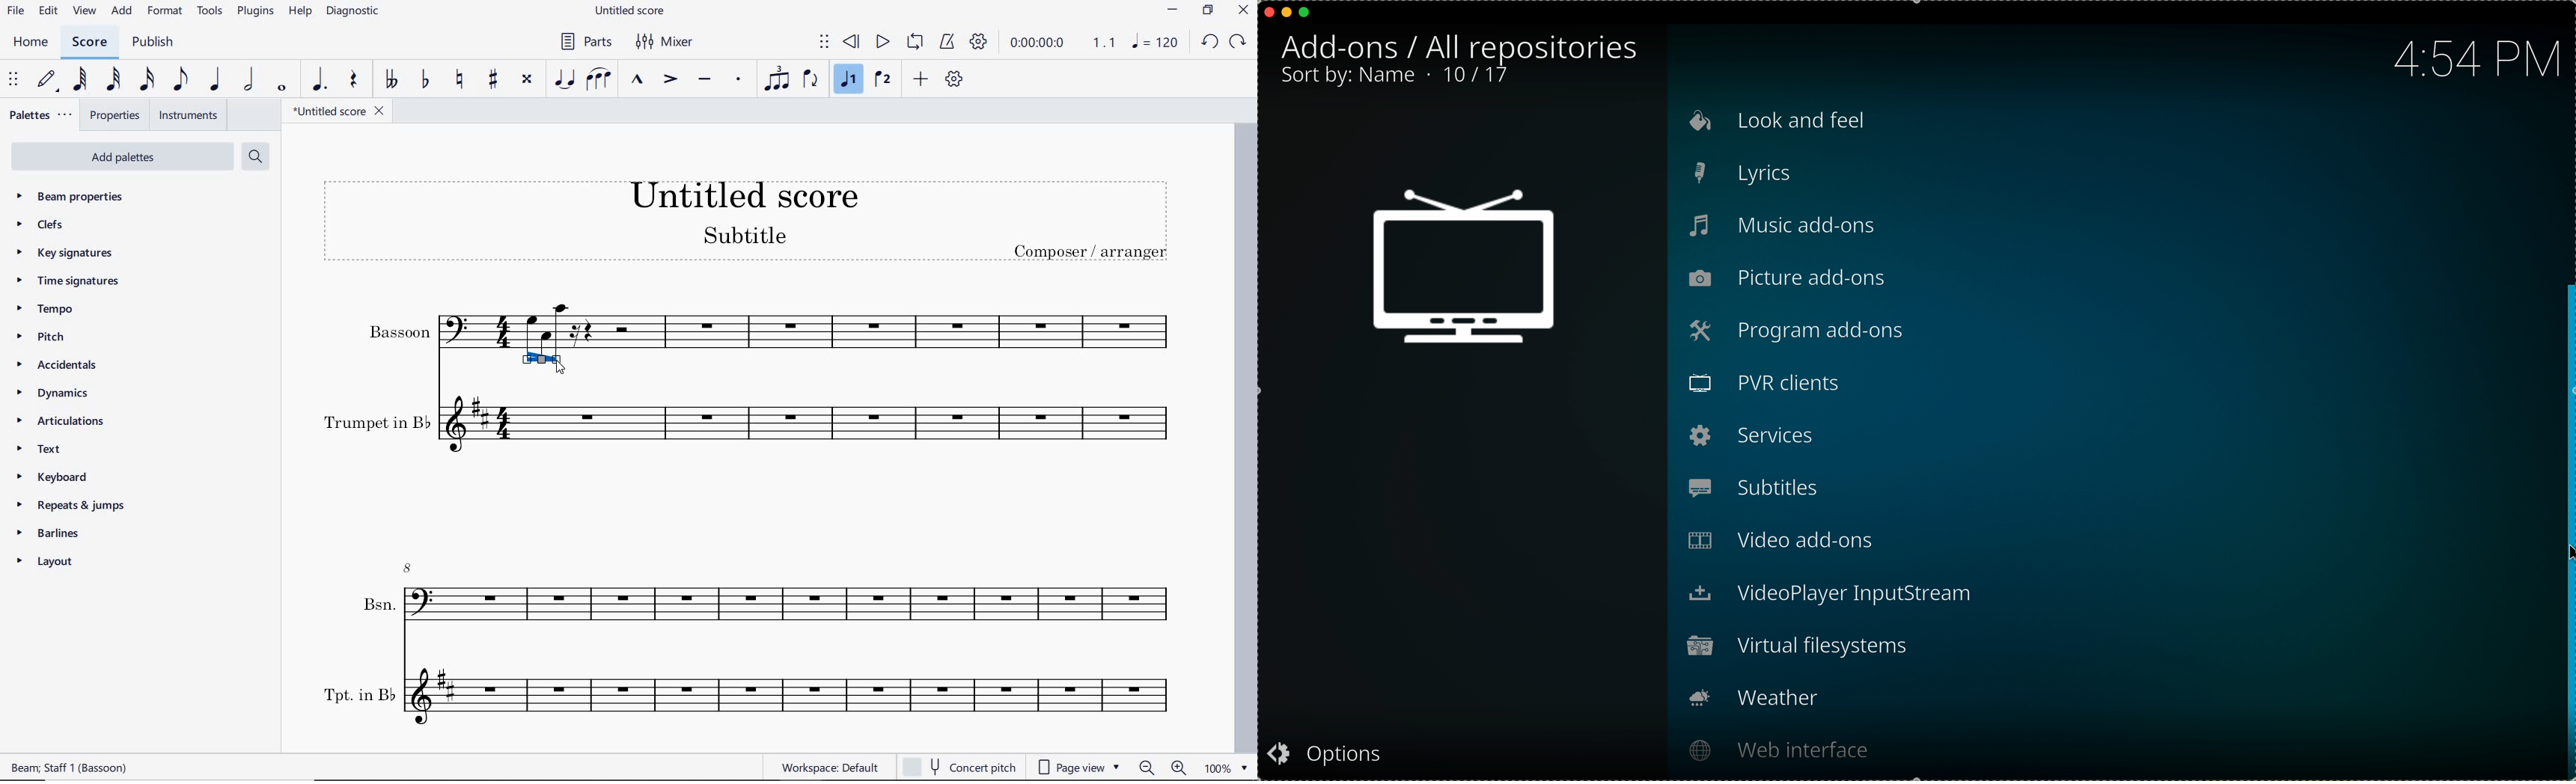 The image size is (2576, 784). What do you see at coordinates (1062, 41) in the screenshot?
I see `Play time` at bounding box center [1062, 41].